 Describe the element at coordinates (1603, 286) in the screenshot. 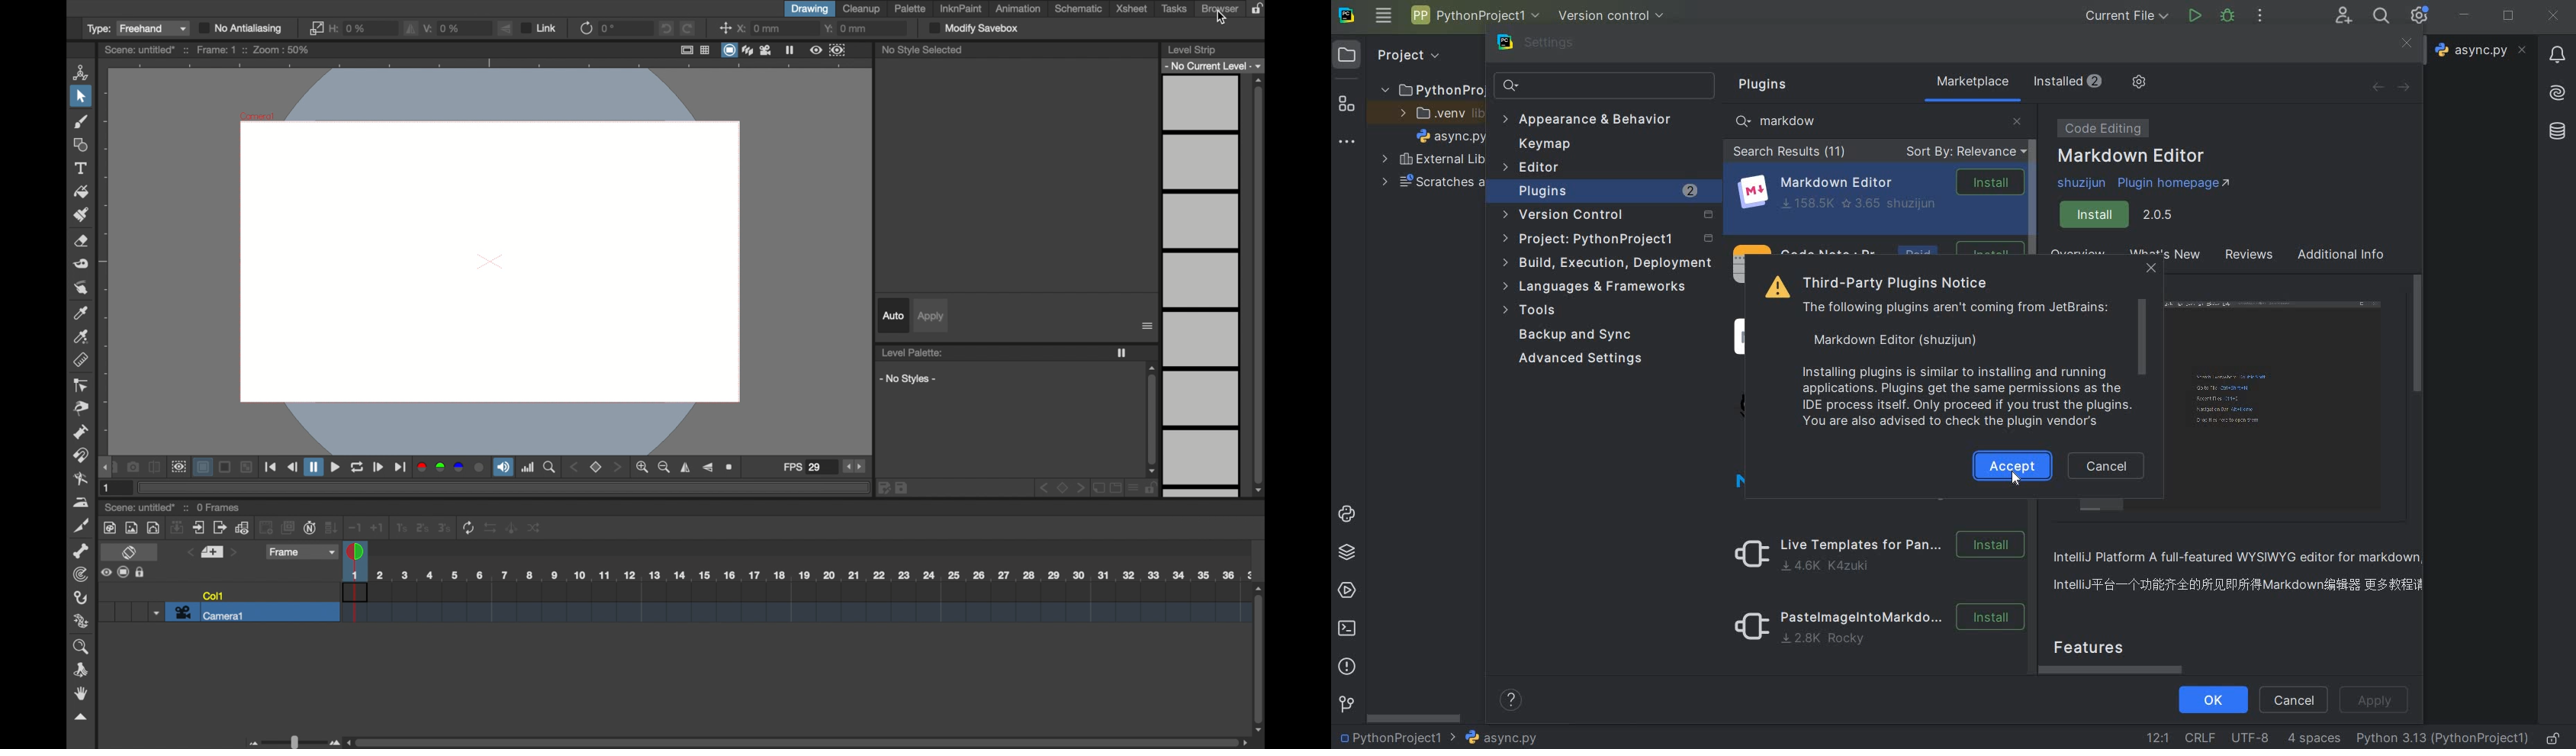

I see `languages & frameworks` at that location.